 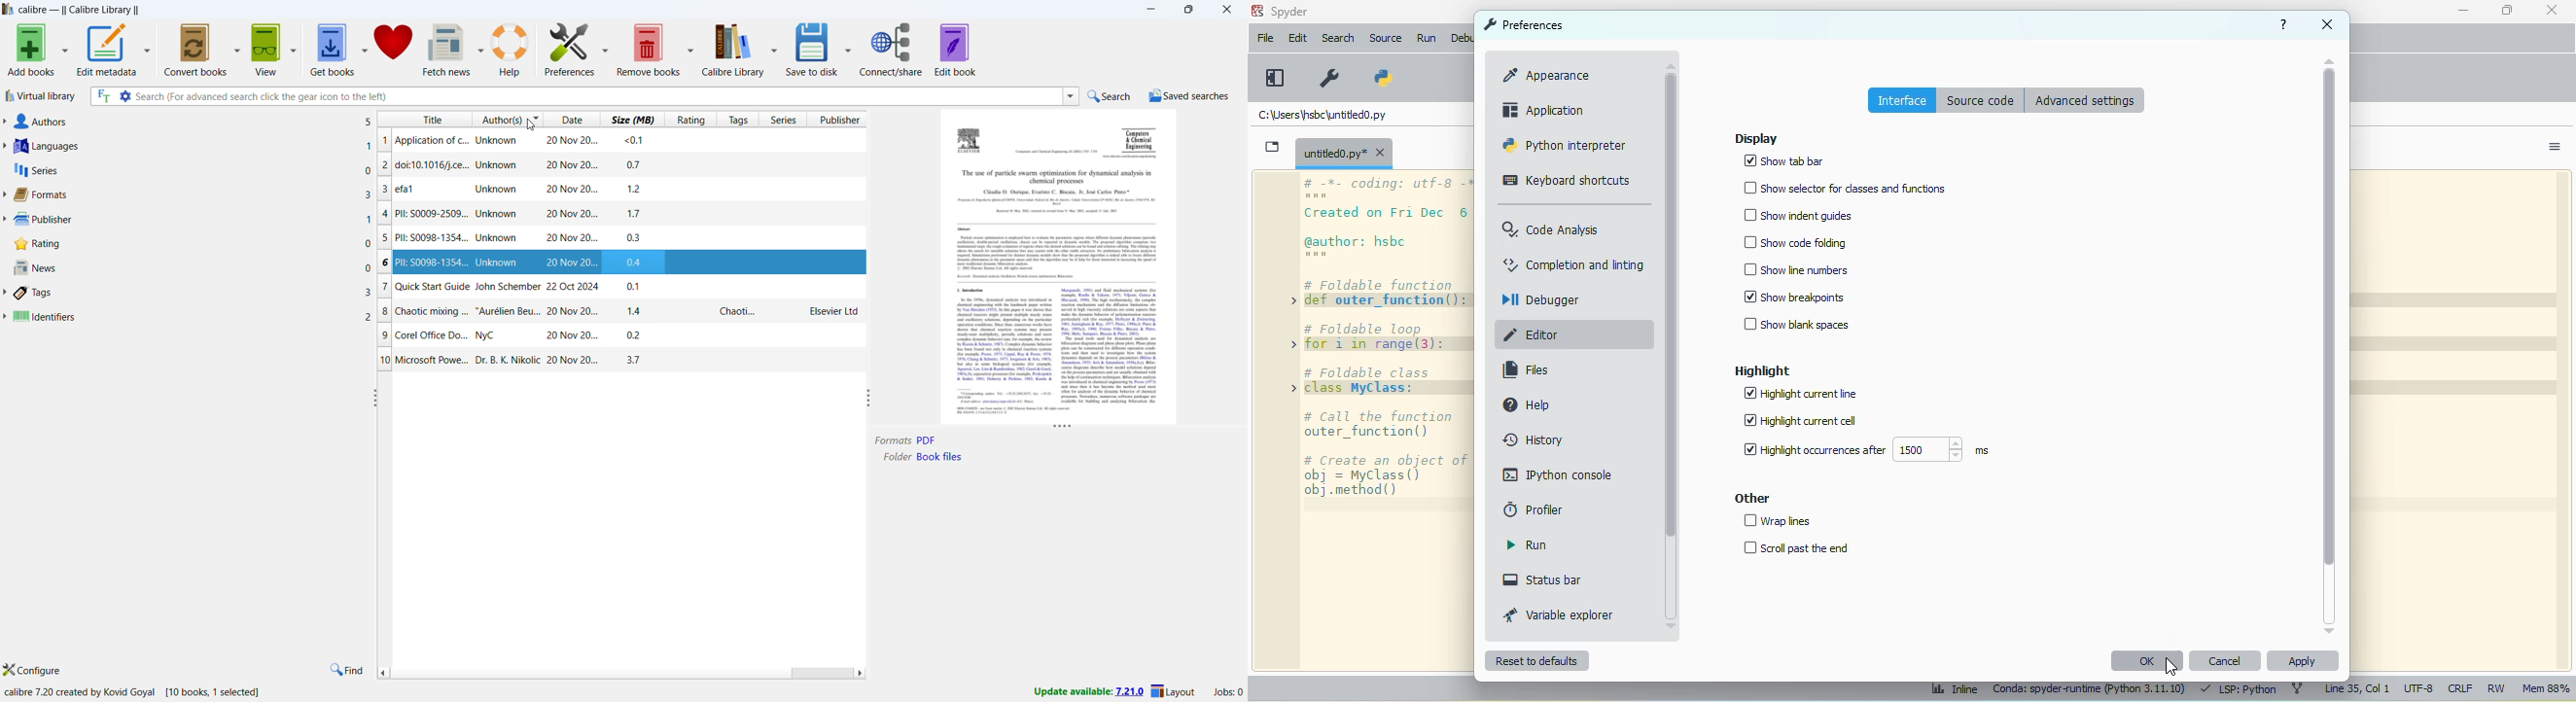 I want to click on PII: S0009-2509... Unknown 20 Nov 20..., so click(x=498, y=211).